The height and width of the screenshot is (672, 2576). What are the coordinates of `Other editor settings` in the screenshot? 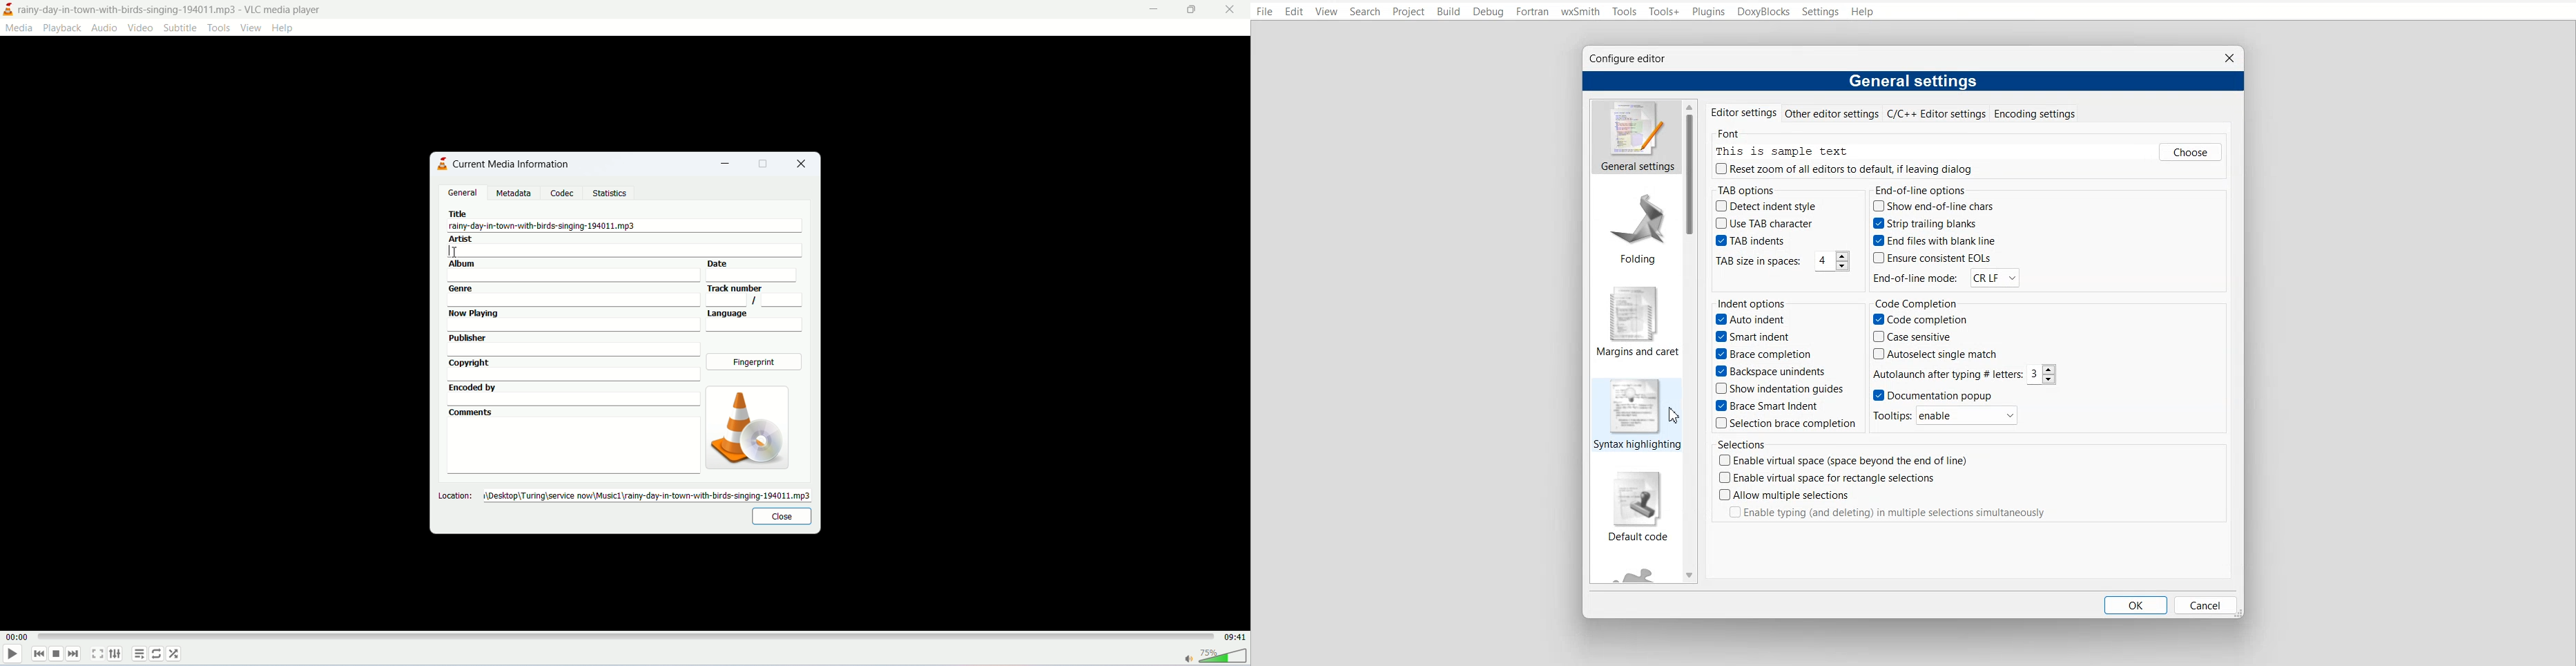 It's located at (1832, 113).